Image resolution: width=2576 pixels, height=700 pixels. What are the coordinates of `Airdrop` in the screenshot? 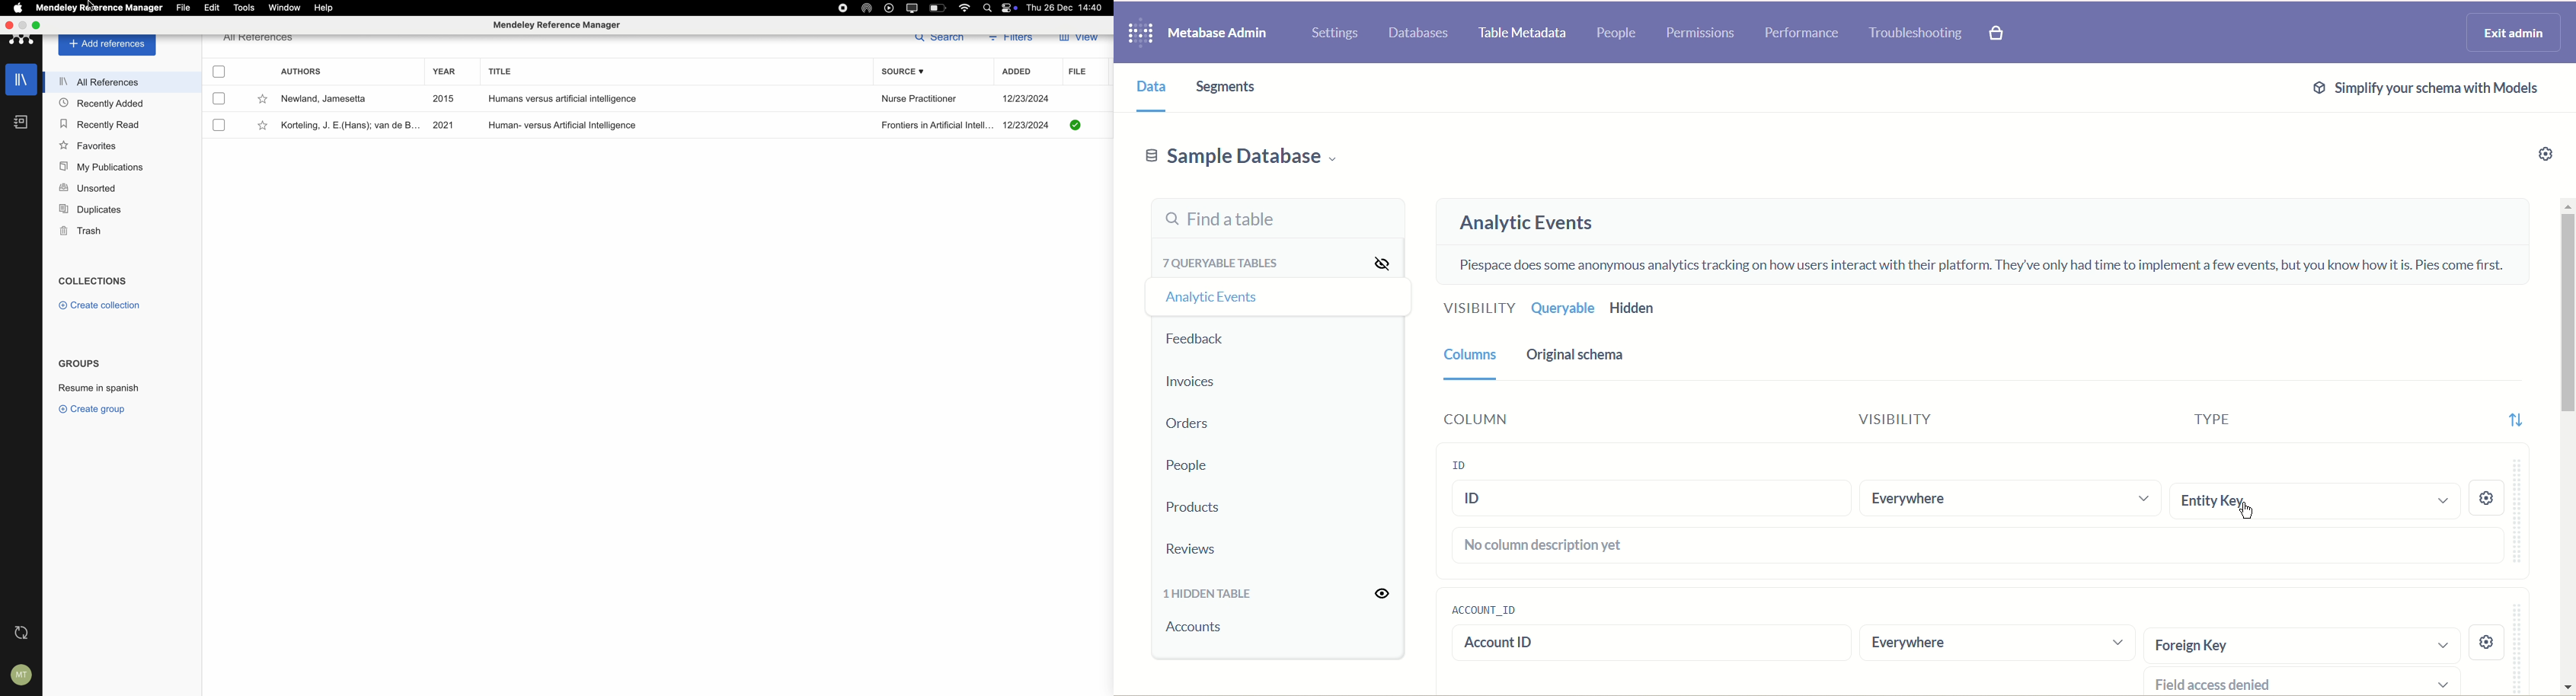 It's located at (868, 9).